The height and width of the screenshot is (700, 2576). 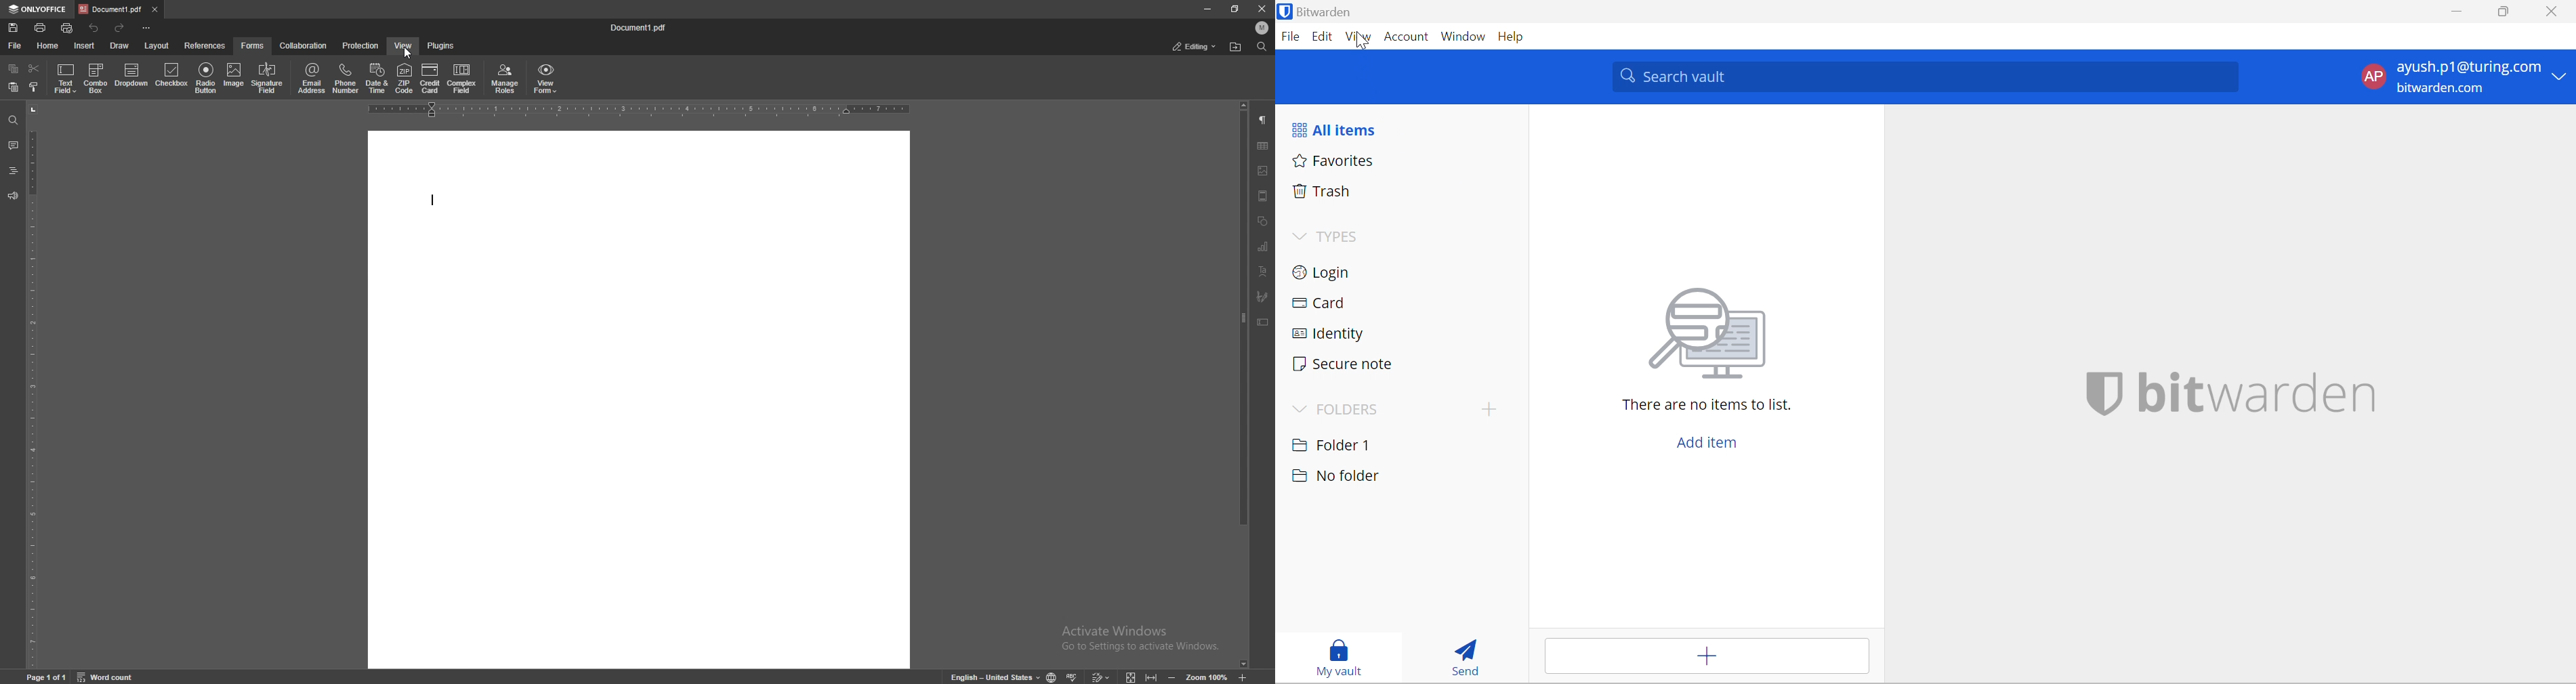 What do you see at coordinates (1461, 654) in the screenshot?
I see `Send` at bounding box center [1461, 654].